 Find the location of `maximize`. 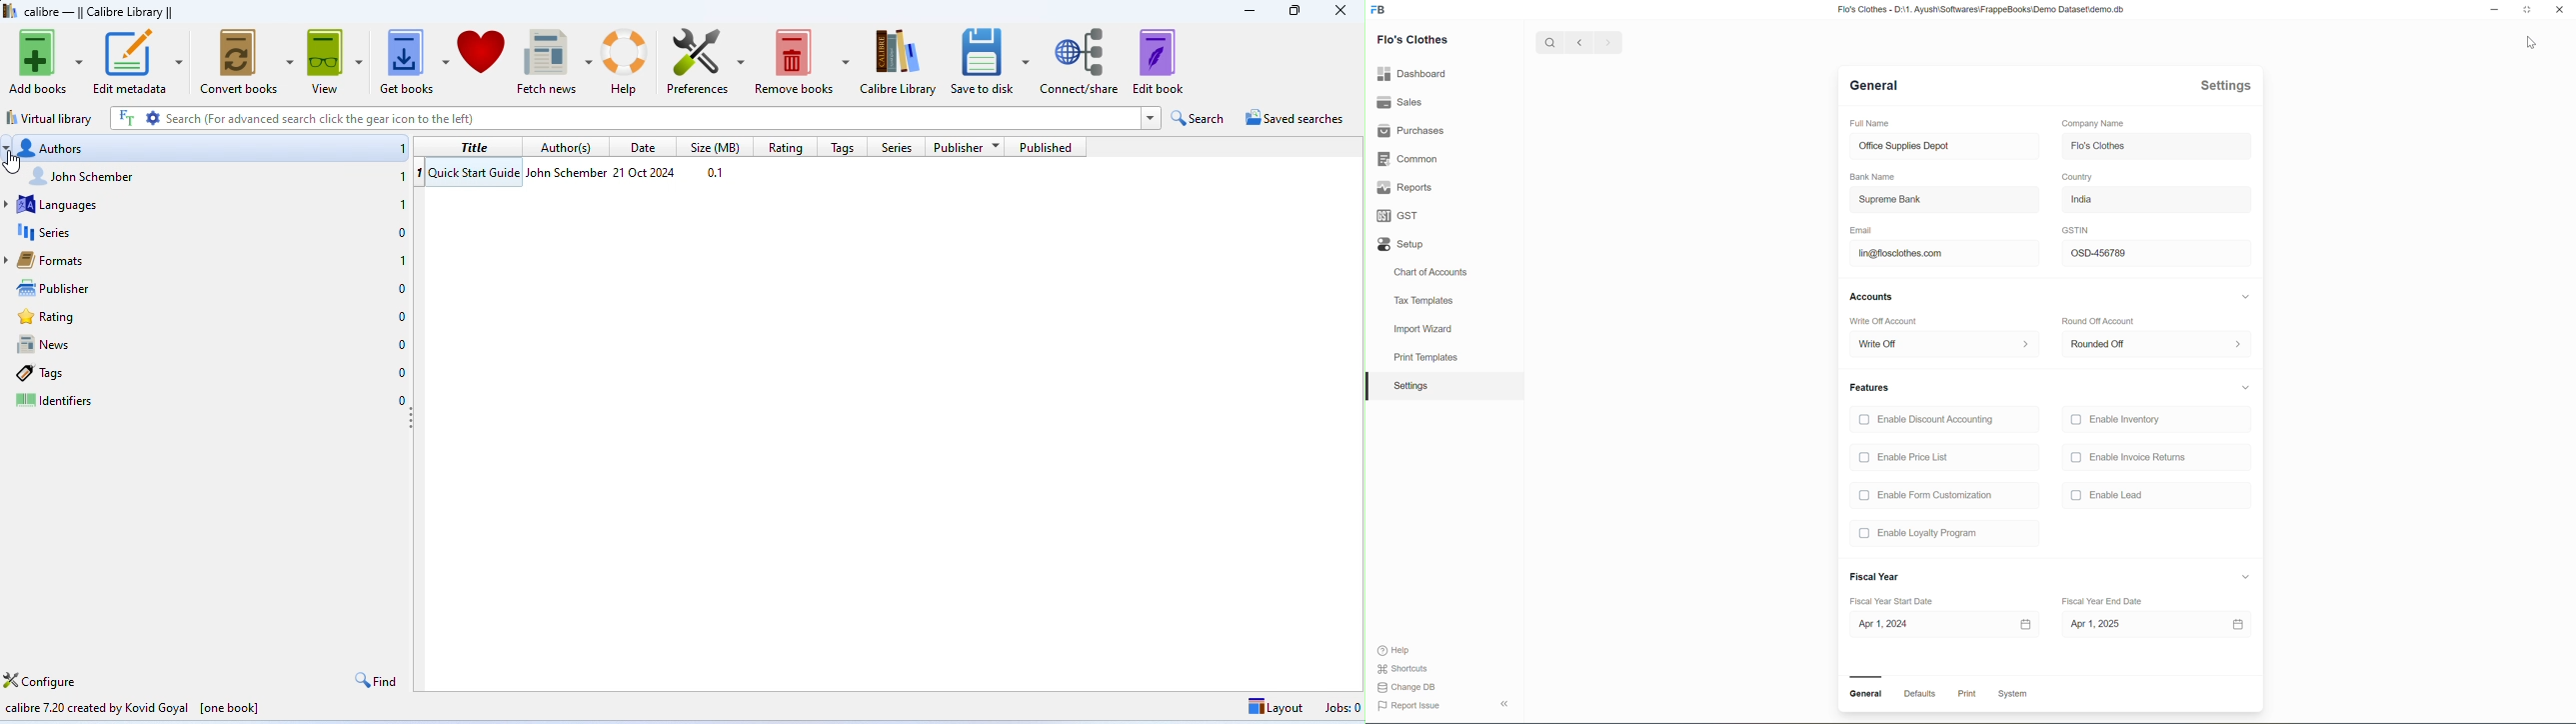

maximize is located at coordinates (1292, 13).